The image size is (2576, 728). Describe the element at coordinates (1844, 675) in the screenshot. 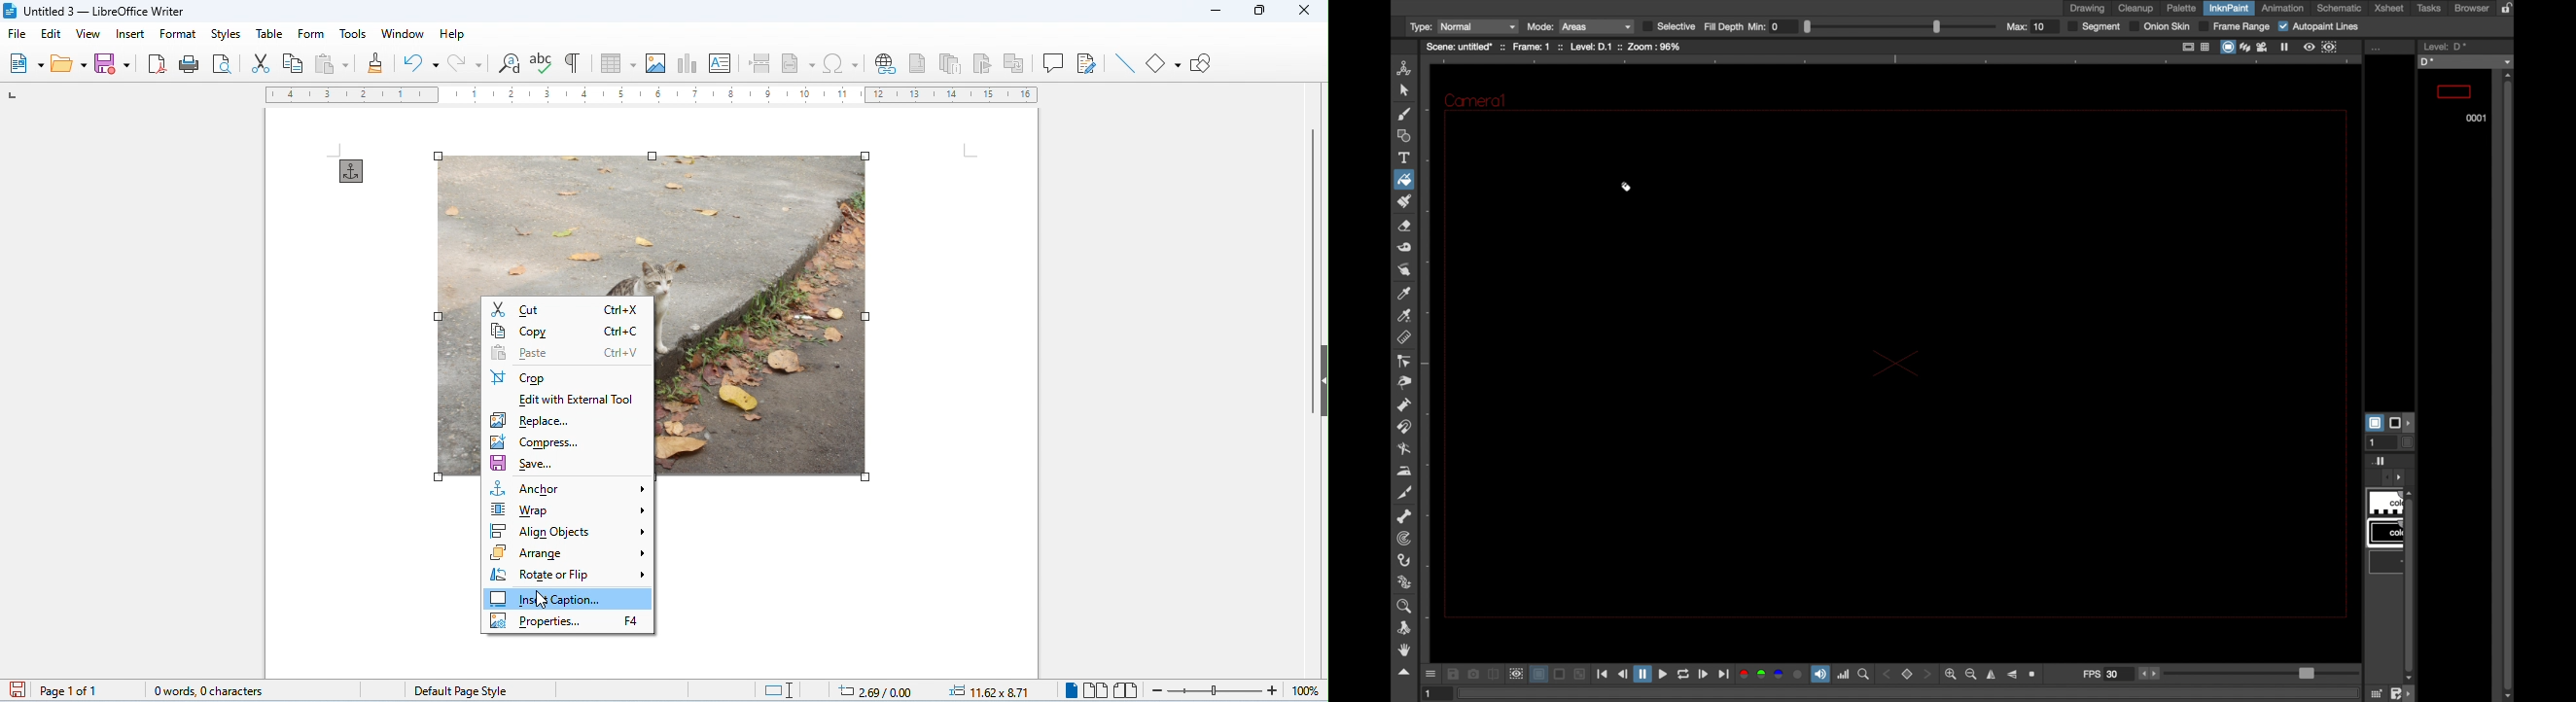

I see `histogram` at that location.